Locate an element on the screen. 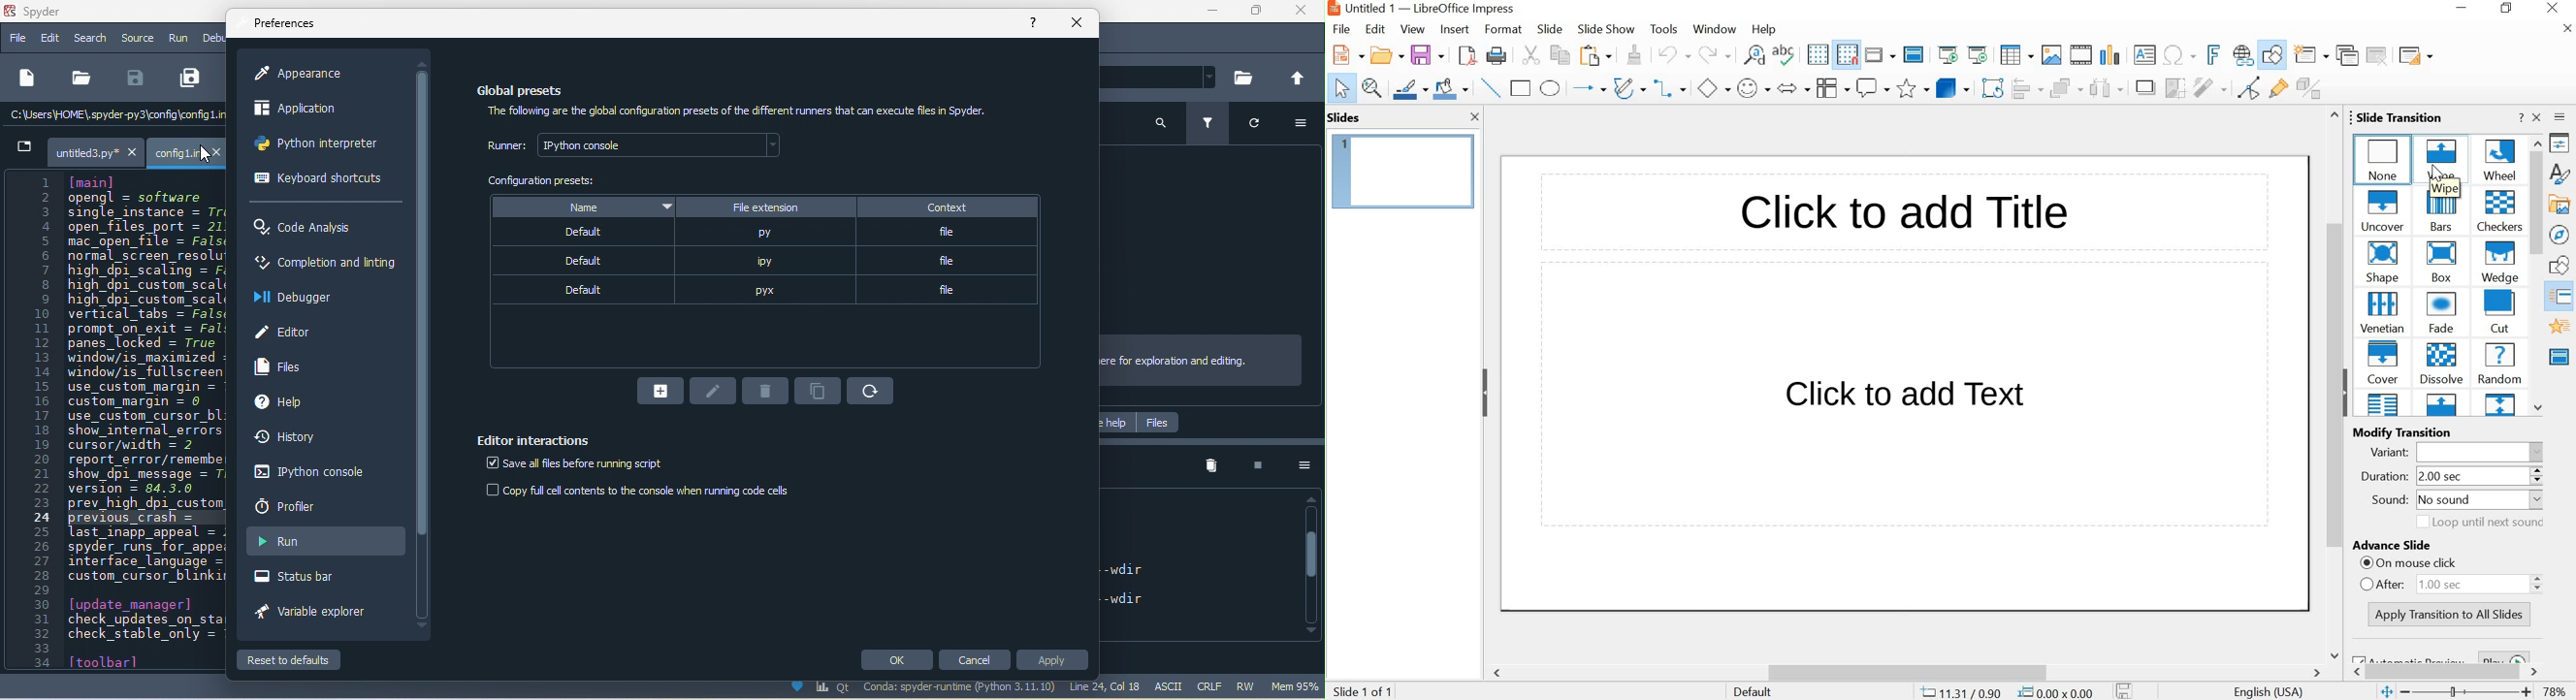 Image resolution: width=2576 pixels, height=700 pixels. CLOSE is located at coordinates (2555, 8).